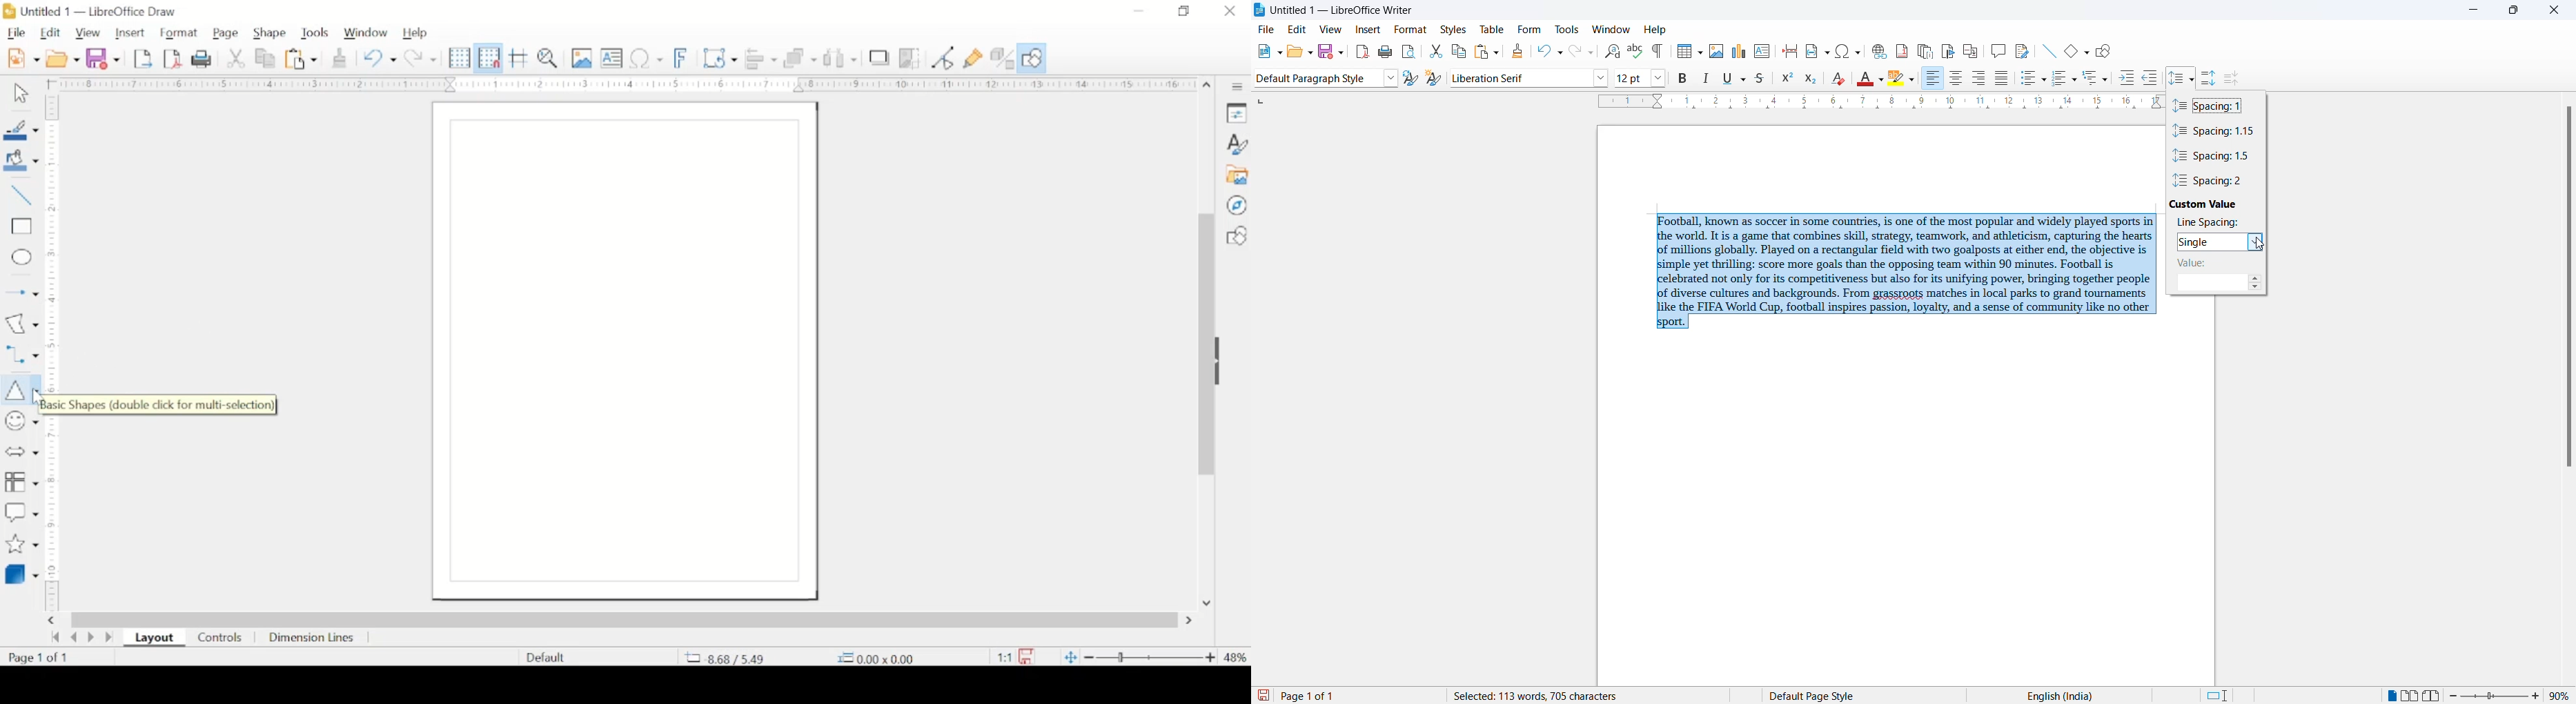 This screenshot has width=2576, height=728. What do you see at coordinates (583, 59) in the screenshot?
I see `insert image` at bounding box center [583, 59].